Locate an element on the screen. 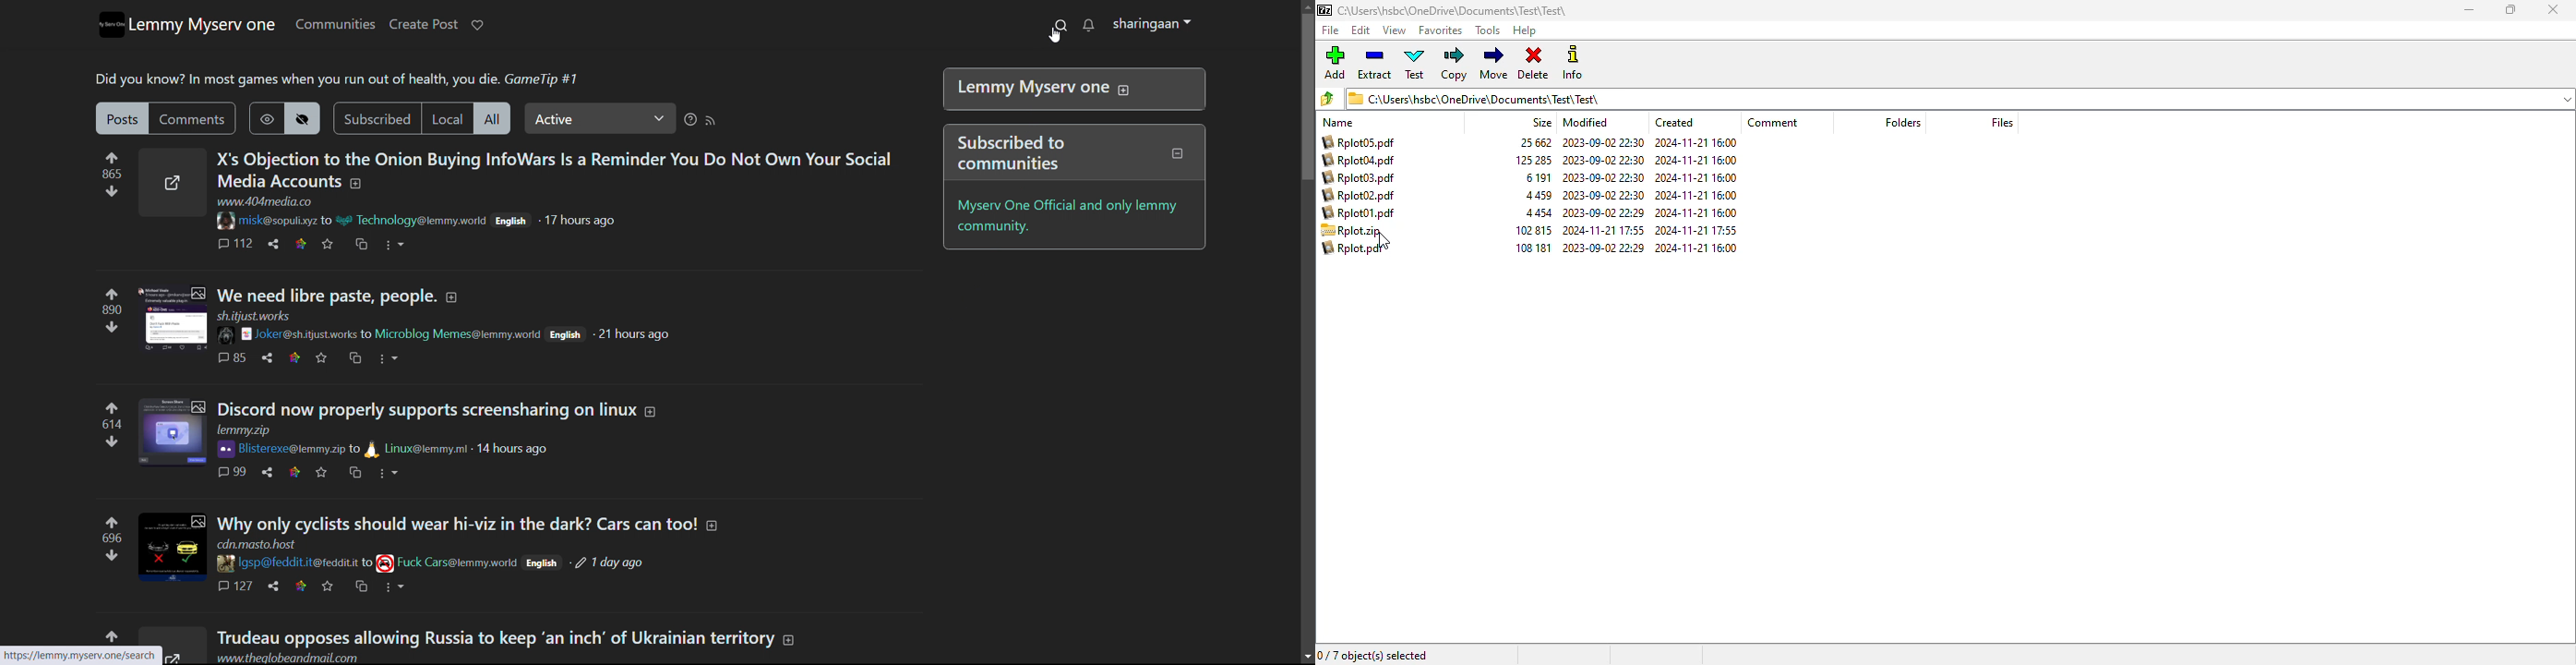  favorite is located at coordinates (328, 243).